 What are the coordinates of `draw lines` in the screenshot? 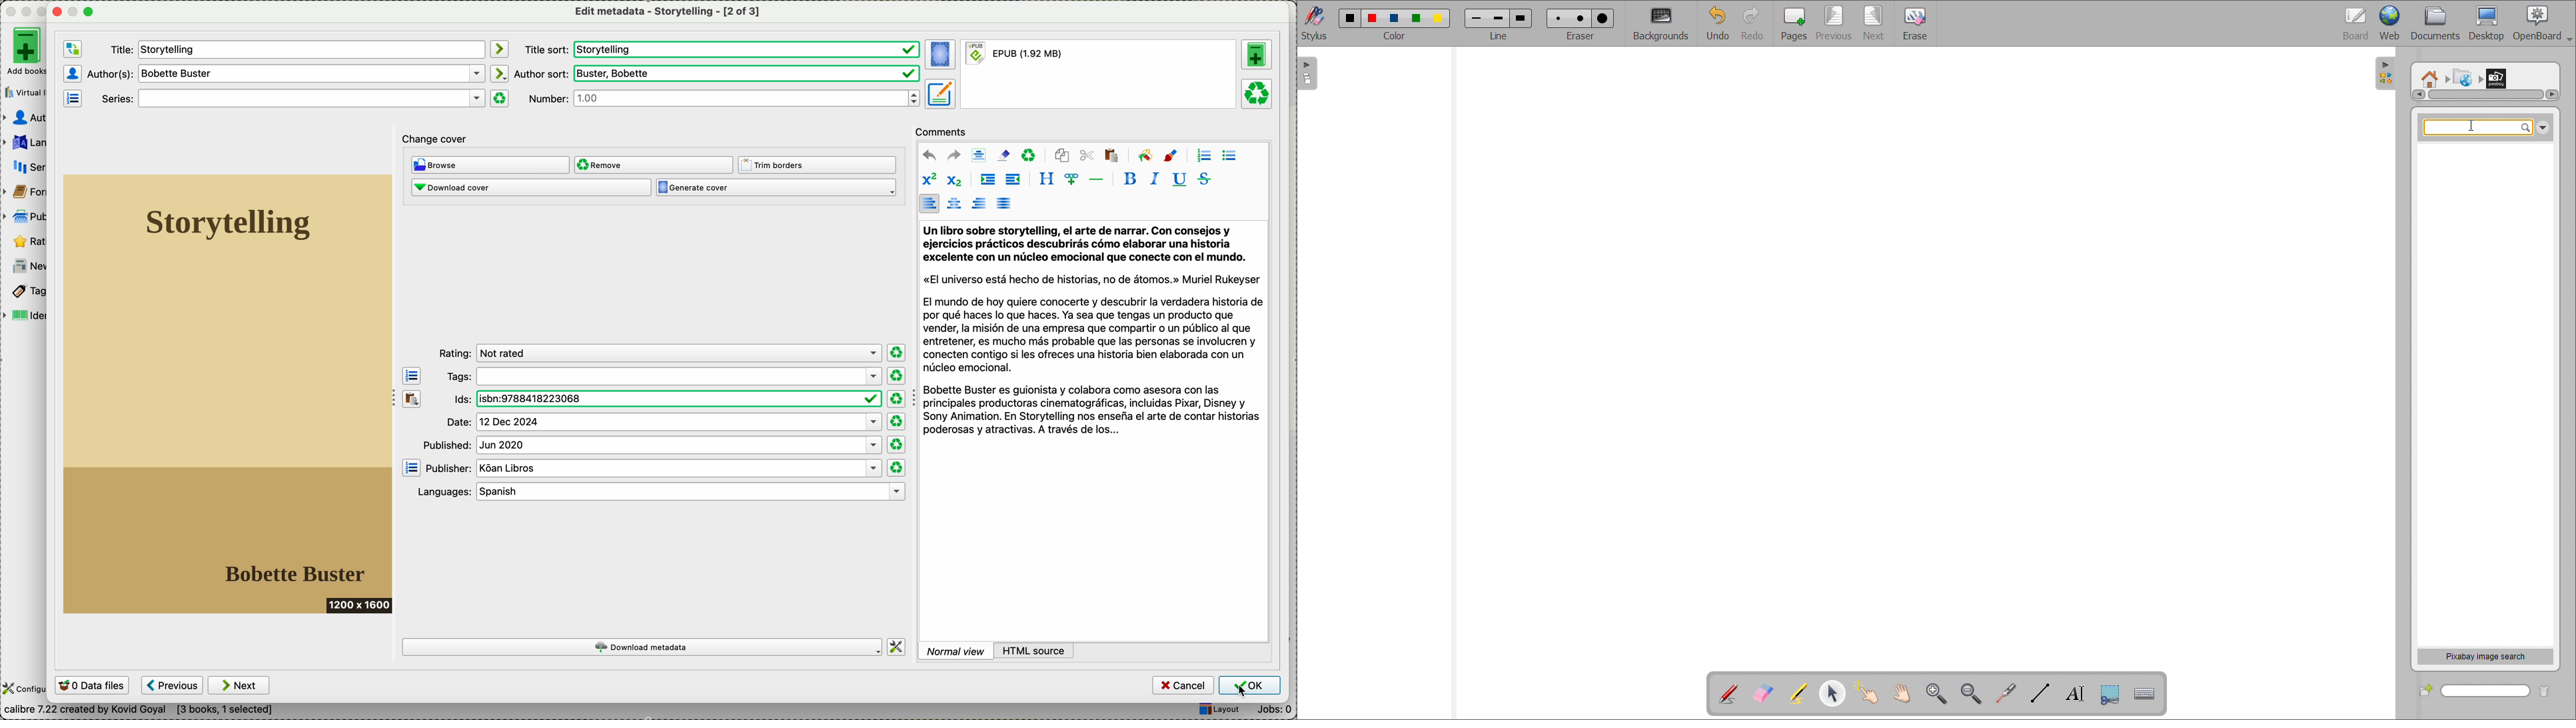 It's located at (2040, 693).